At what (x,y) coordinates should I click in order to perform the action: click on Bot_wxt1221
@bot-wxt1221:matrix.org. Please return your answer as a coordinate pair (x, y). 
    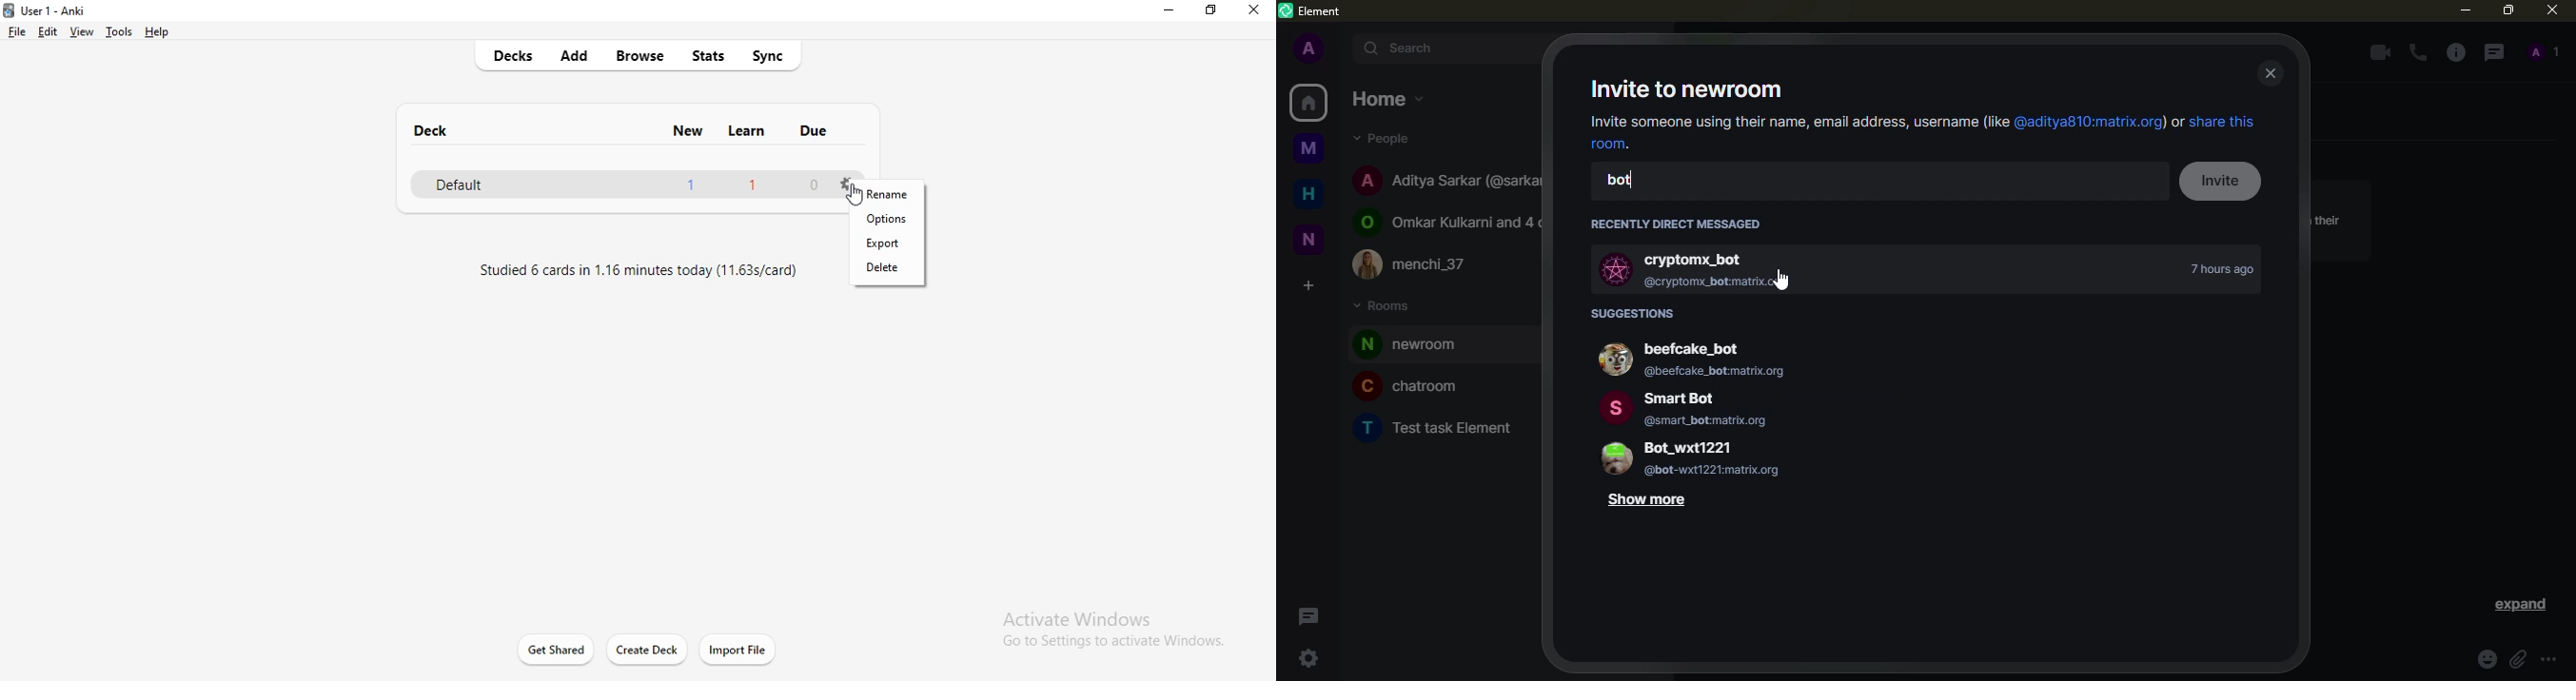
    Looking at the image, I should click on (1689, 459).